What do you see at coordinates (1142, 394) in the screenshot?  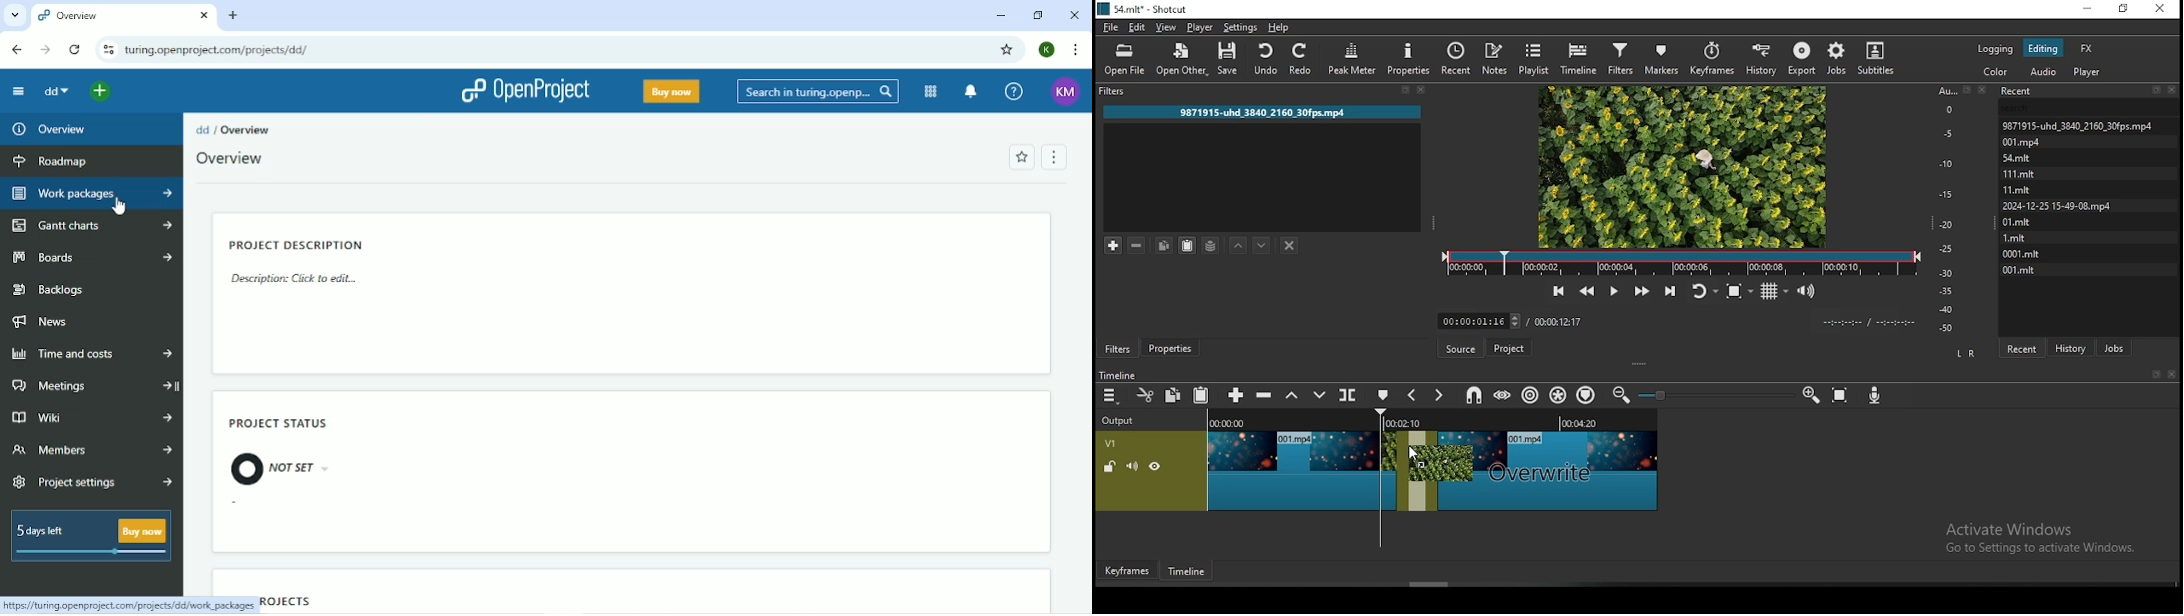 I see `cut` at bounding box center [1142, 394].